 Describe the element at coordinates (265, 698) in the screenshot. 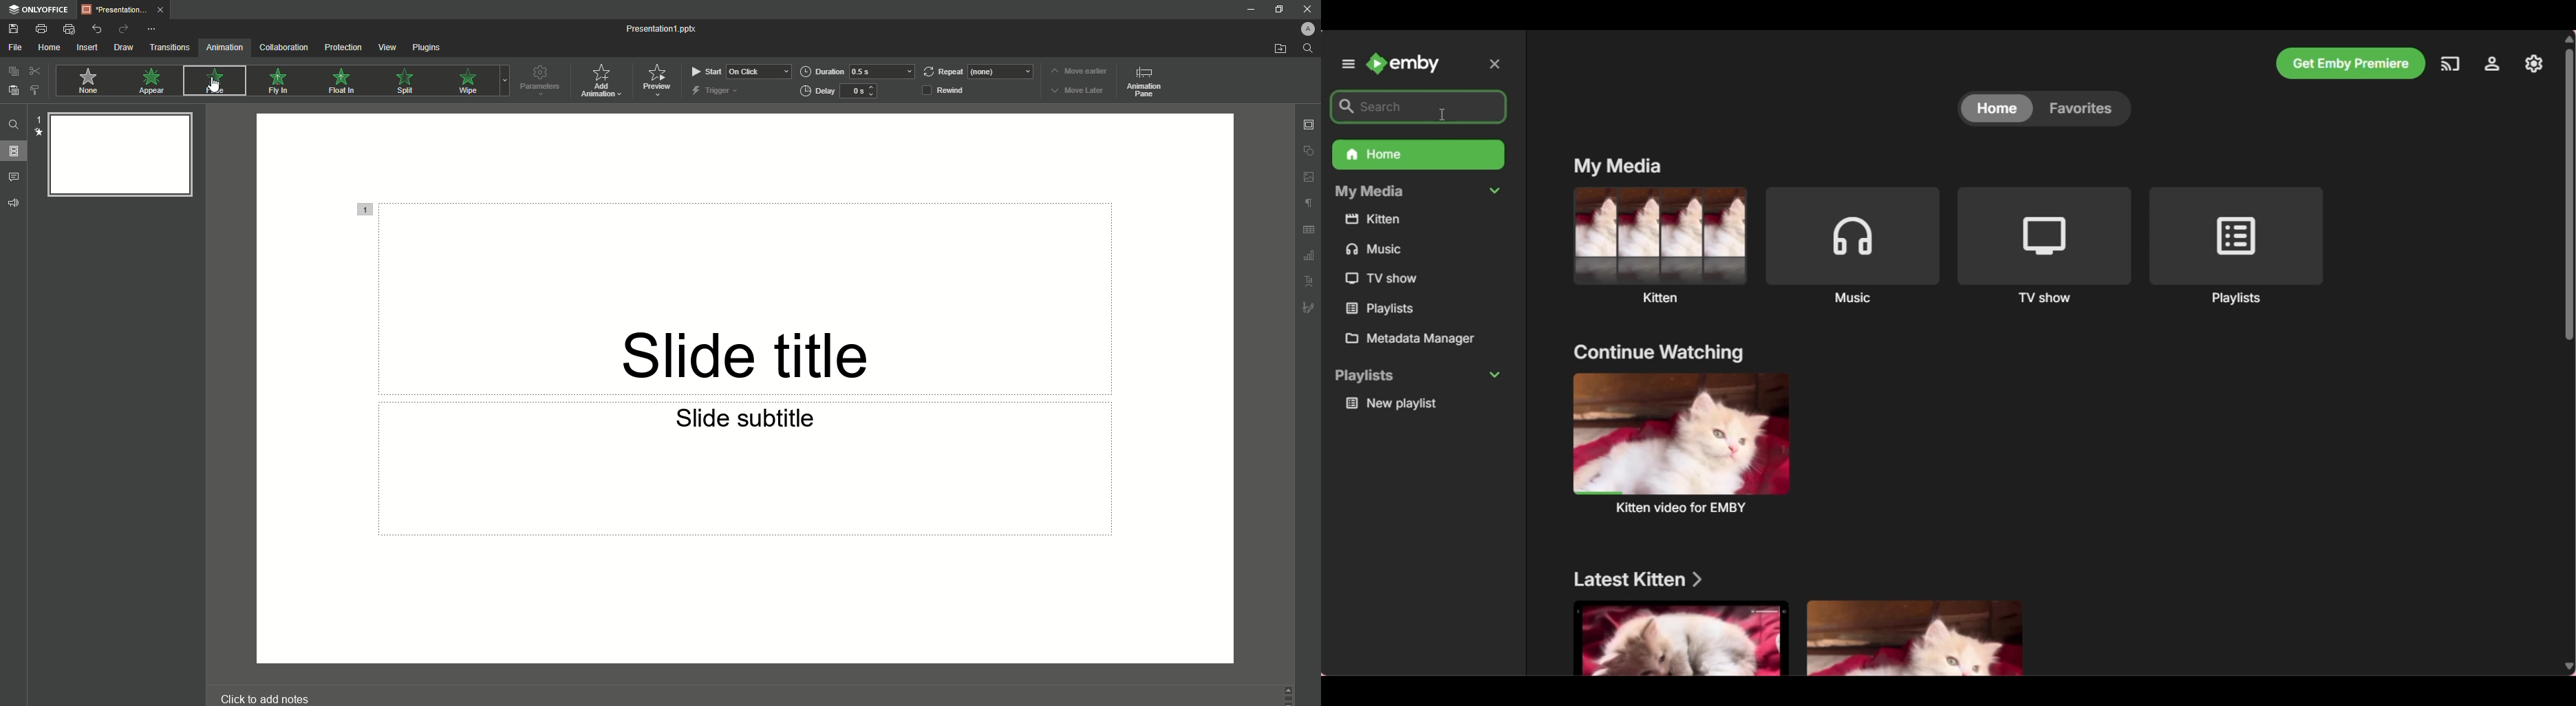

I see `Click to add notes` at that location.